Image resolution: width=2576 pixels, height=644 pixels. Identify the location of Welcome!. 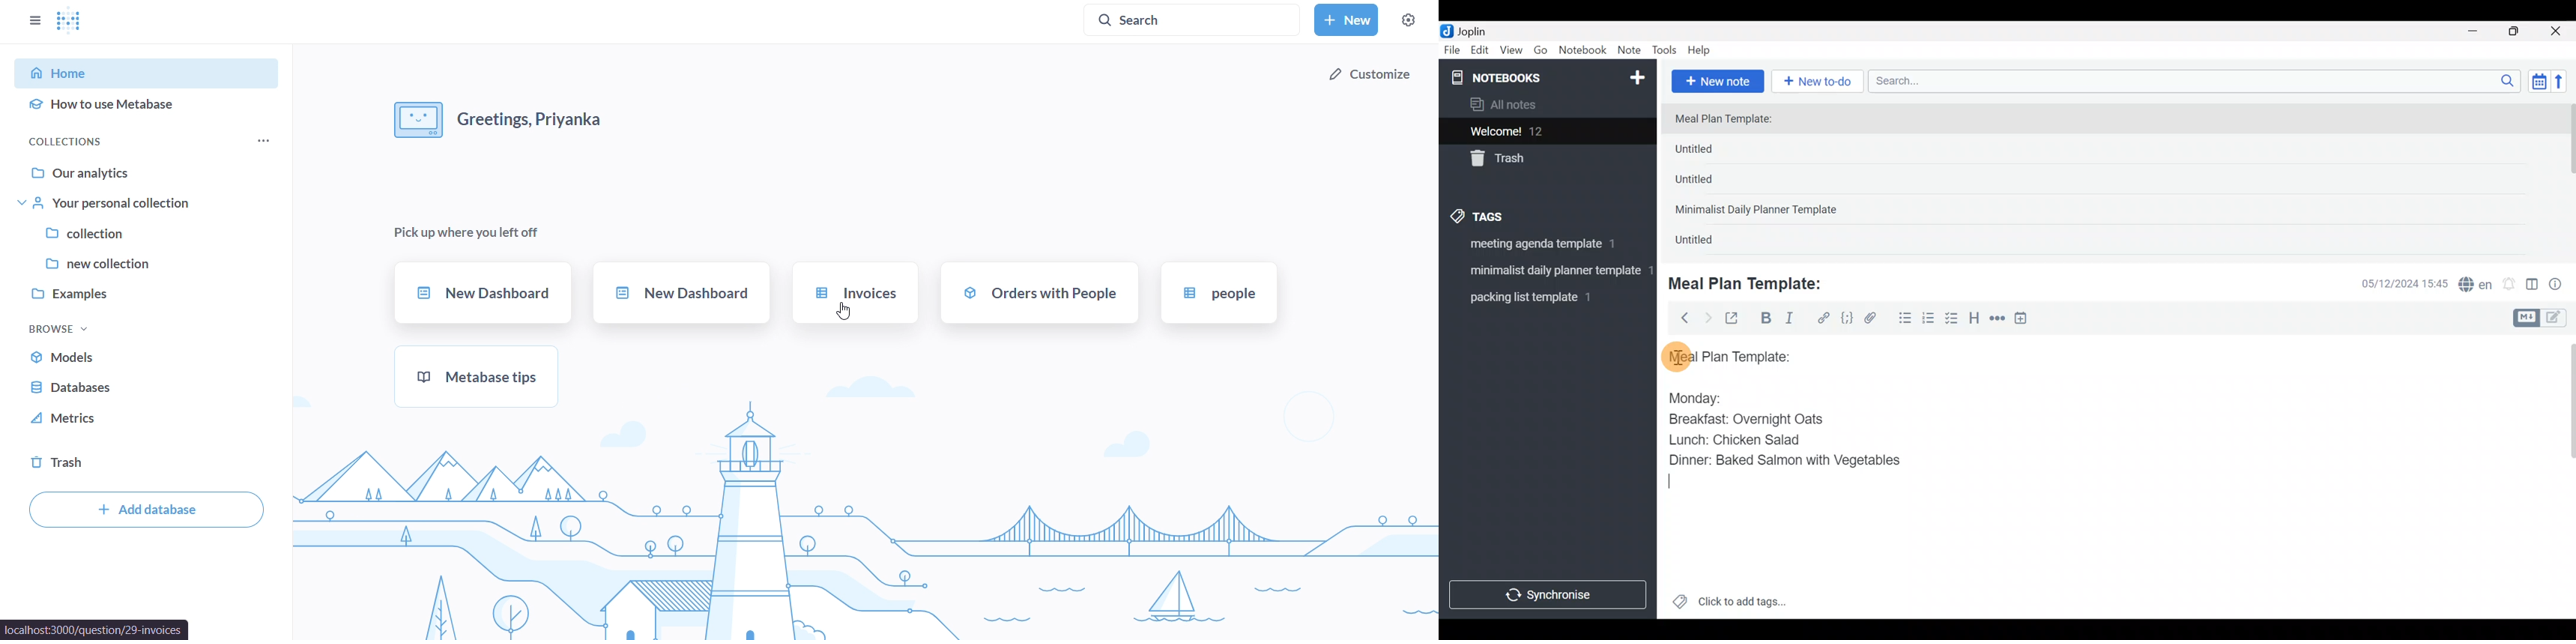
(1546, 132).